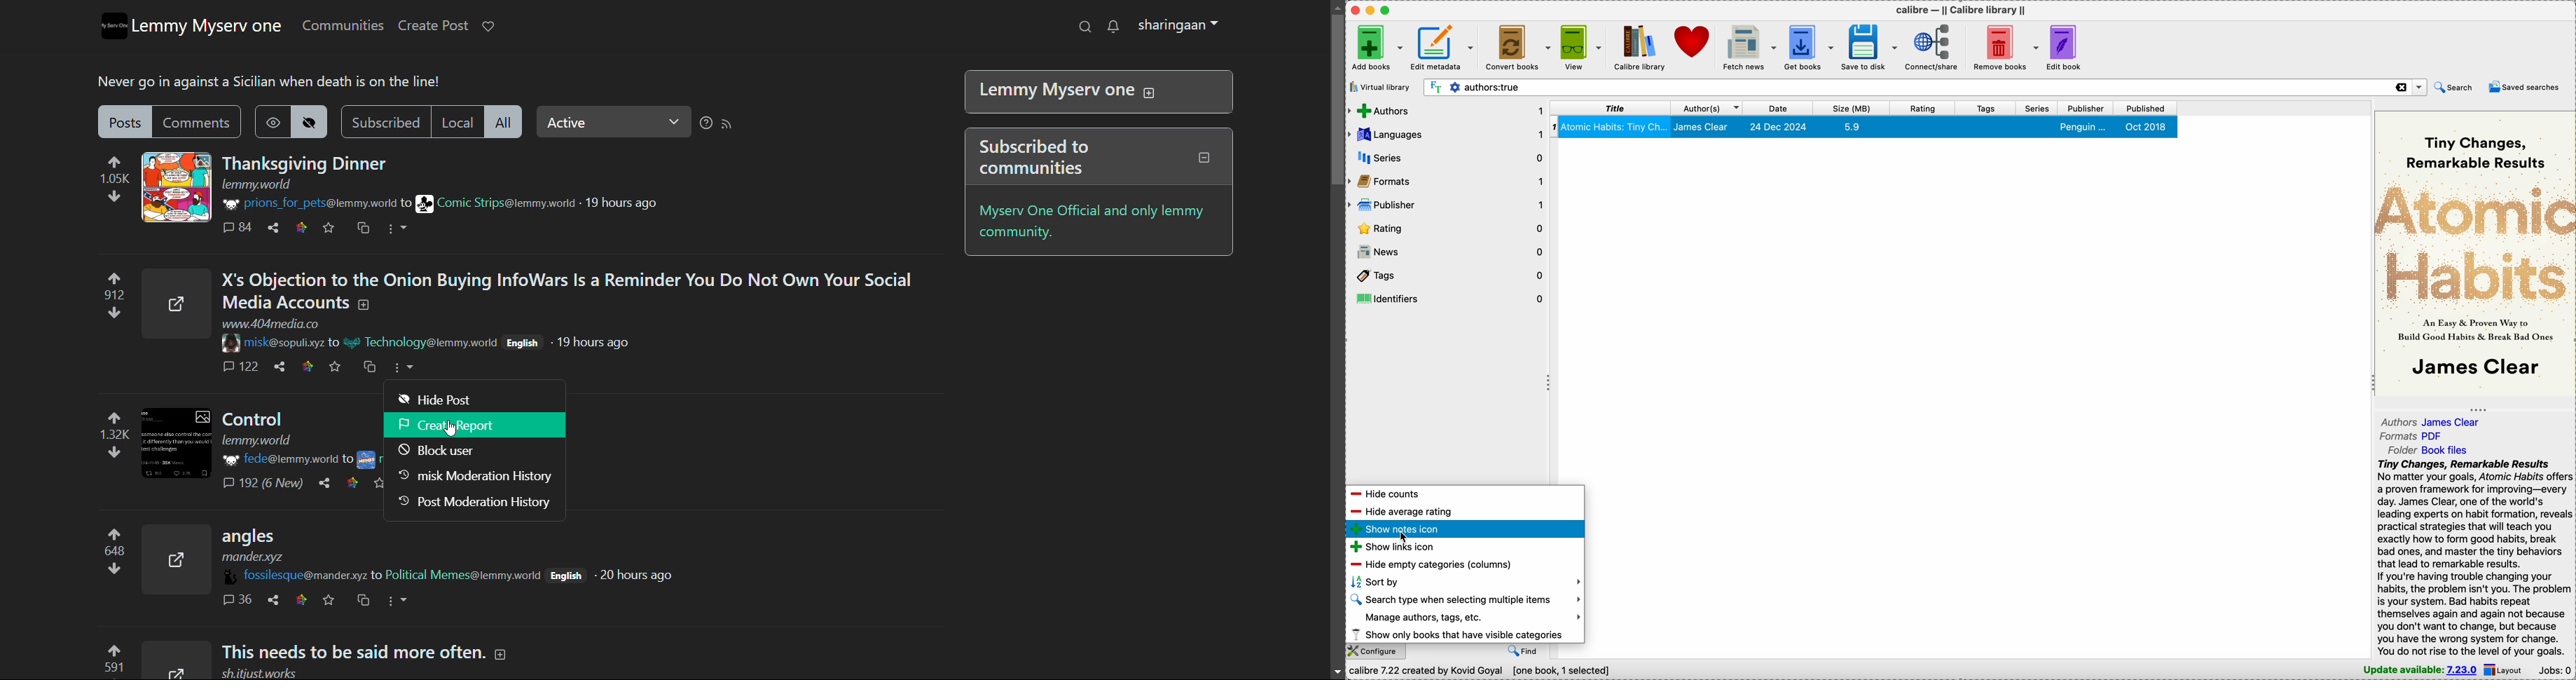 The height and width of the screenshot is (700, 2576). Describe the element at coordinates (2458, 87) in the screenshot. I see `search` at that location.